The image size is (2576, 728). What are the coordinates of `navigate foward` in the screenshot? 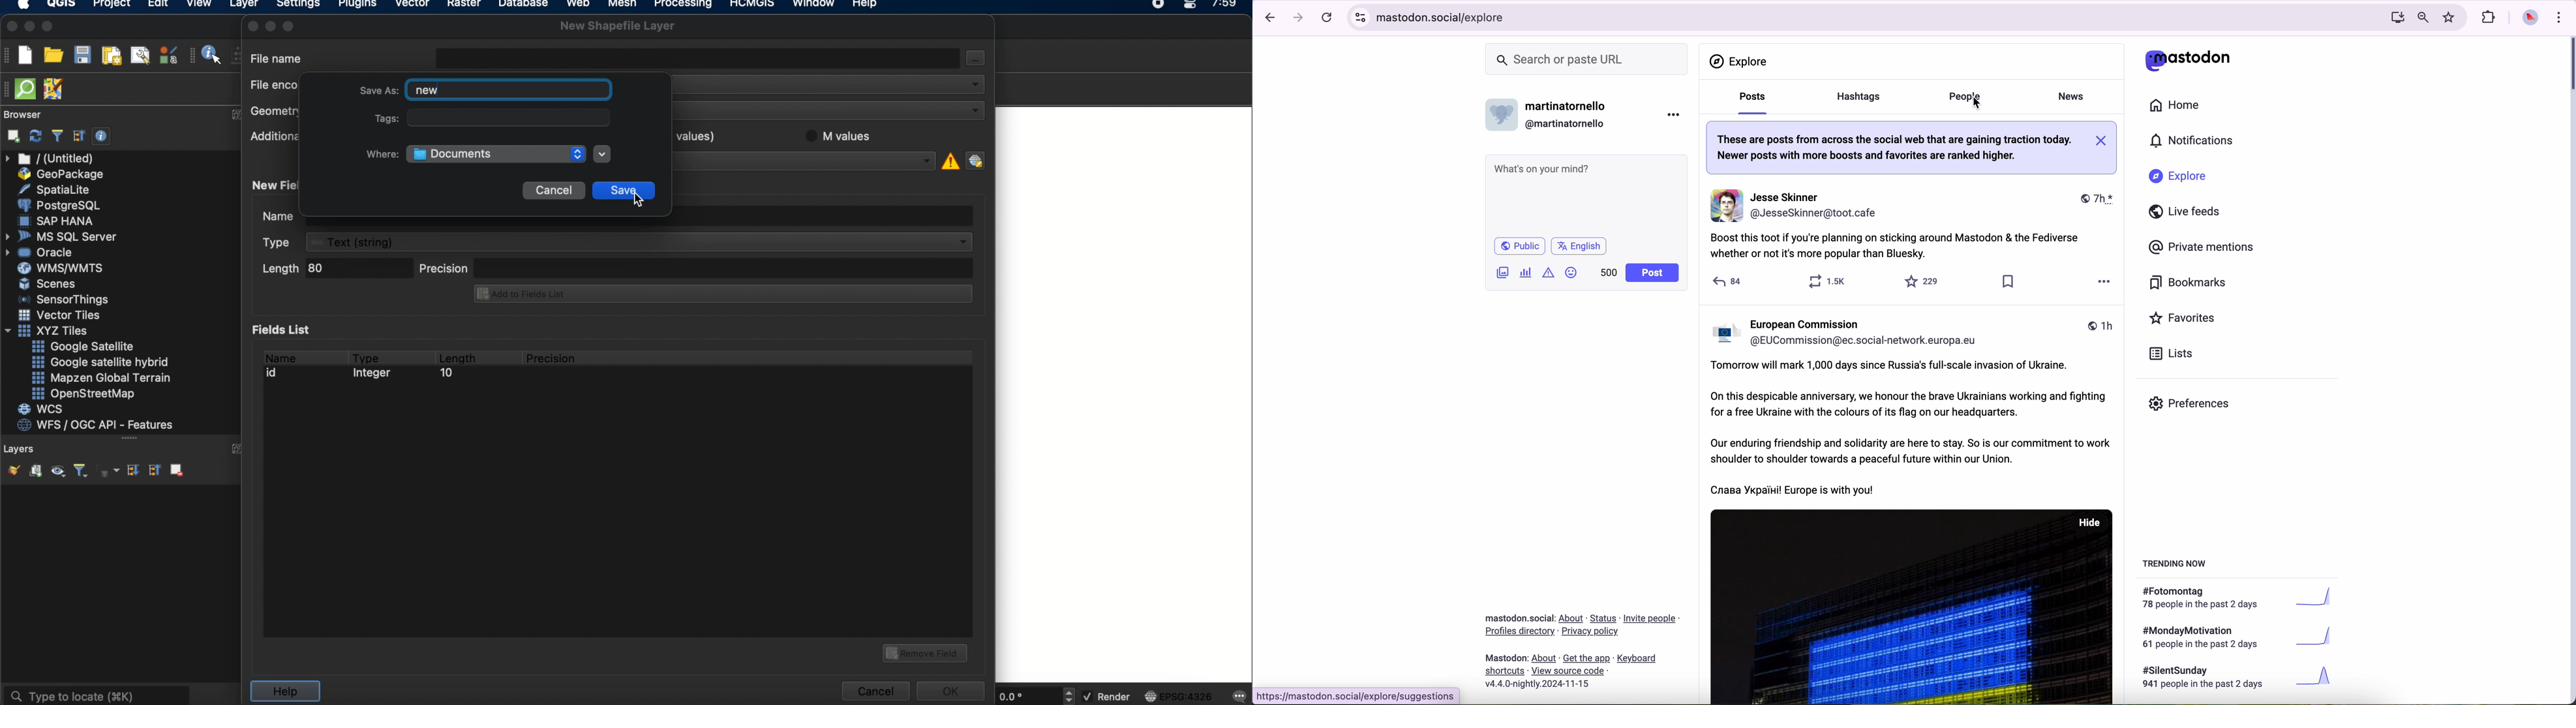 It's located at (1299, 18).